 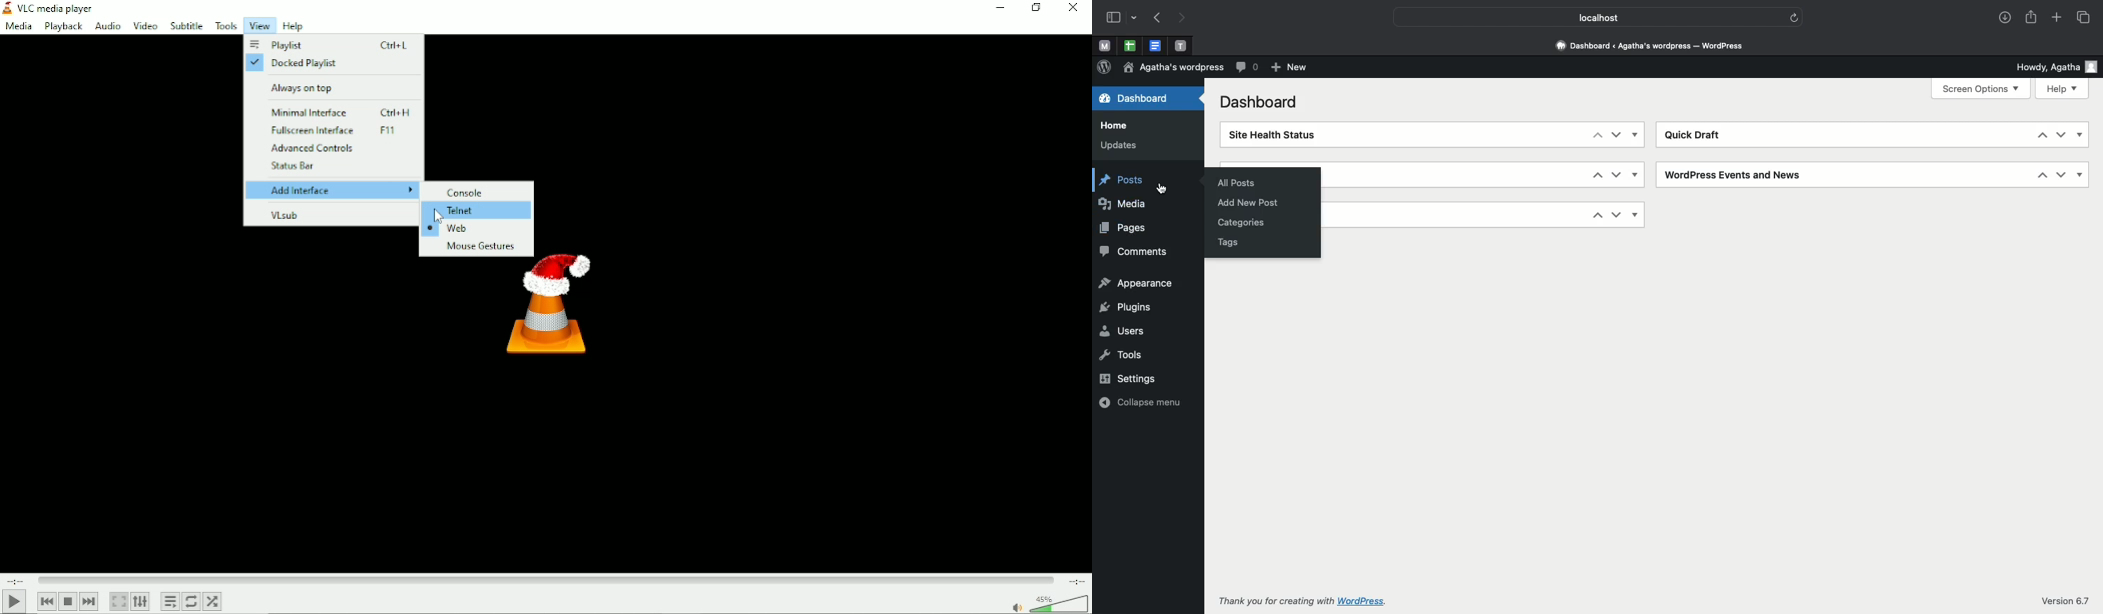 What do you see at coordinates (1048, 603) in the screenshot?
I see `Volume` at bounding box center [1048, 603].